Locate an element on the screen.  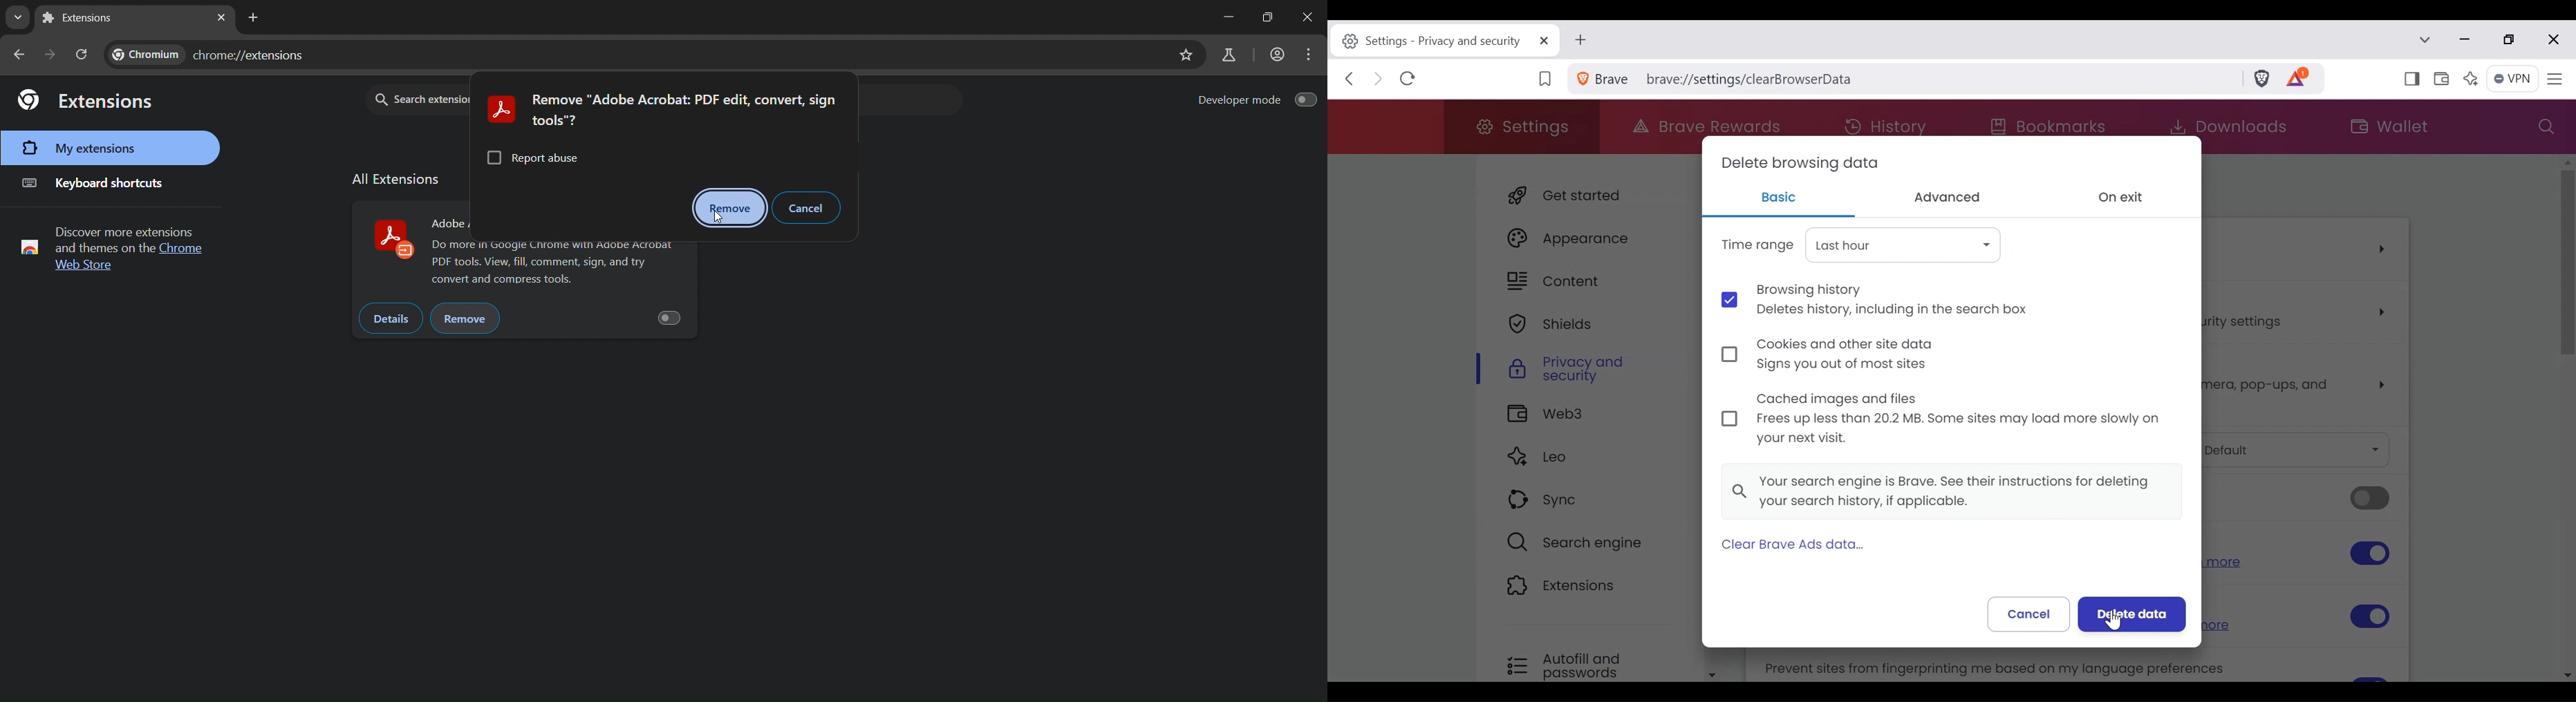
search labs is located at coordinates (1225, 55).